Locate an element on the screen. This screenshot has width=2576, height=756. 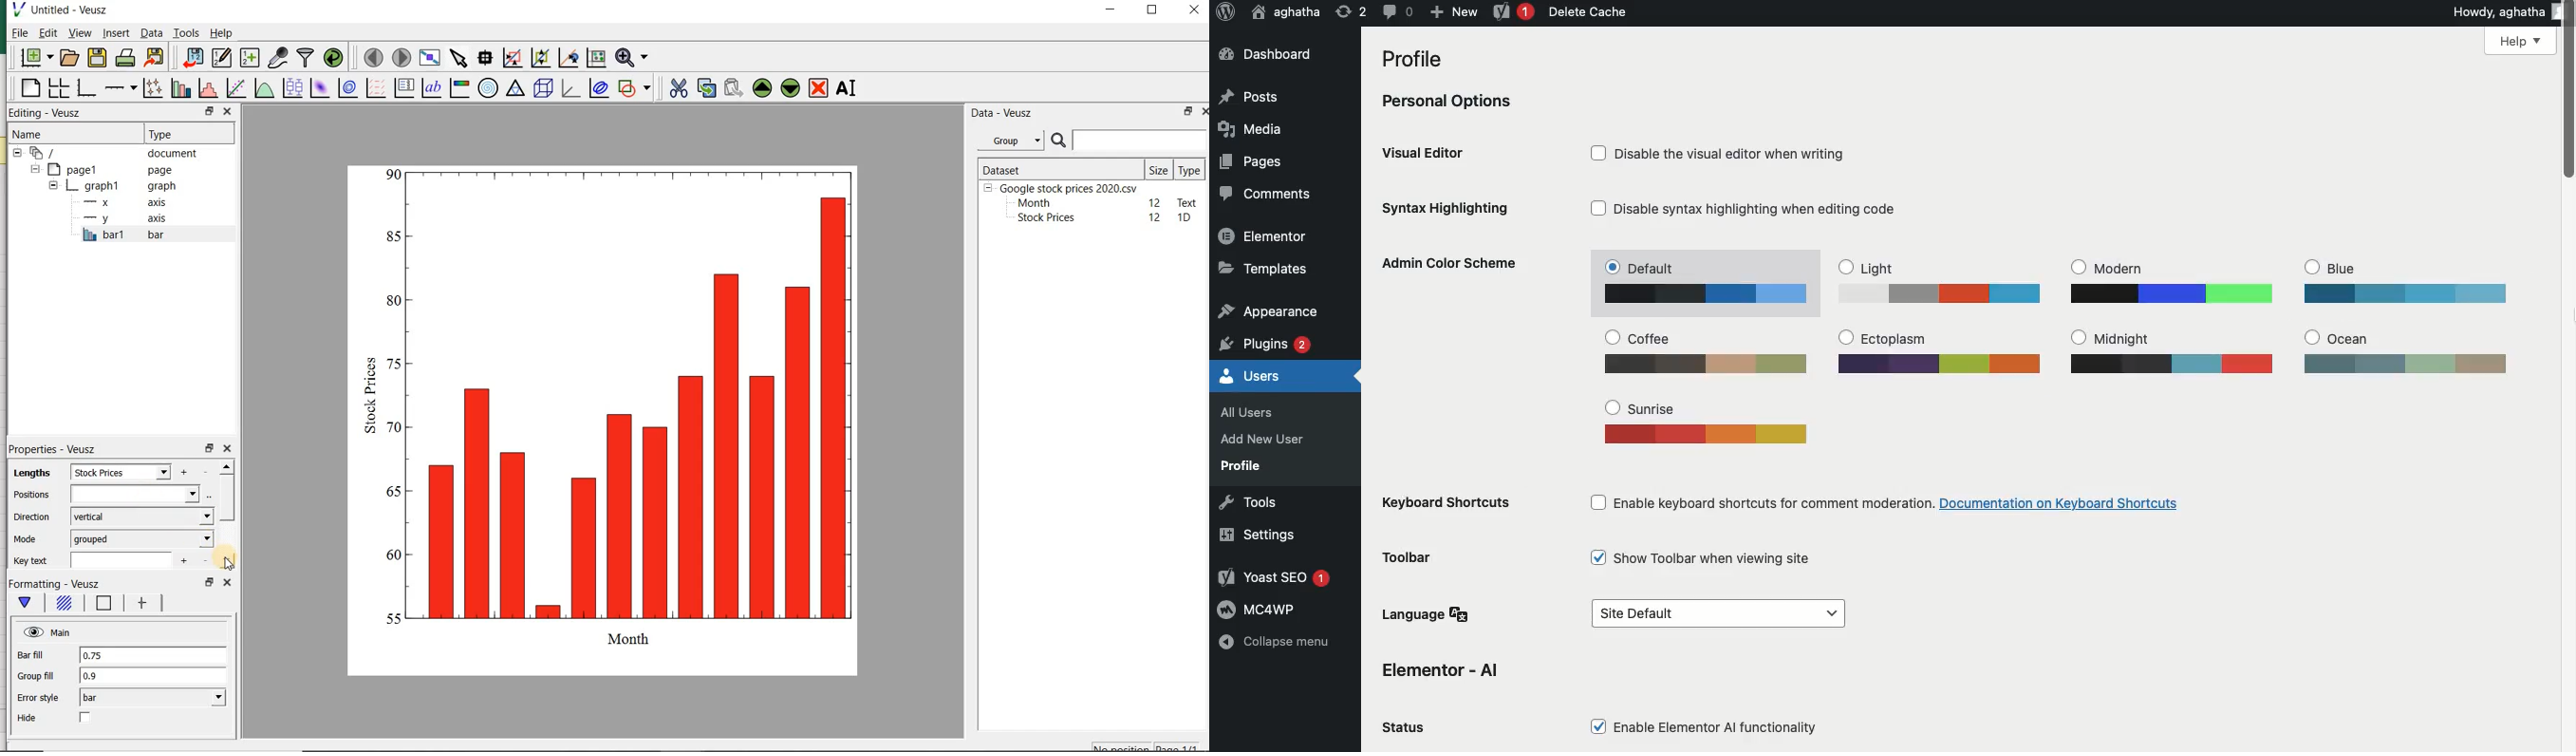
plot points with lines and errorbars is located at coordinates (150, 89).